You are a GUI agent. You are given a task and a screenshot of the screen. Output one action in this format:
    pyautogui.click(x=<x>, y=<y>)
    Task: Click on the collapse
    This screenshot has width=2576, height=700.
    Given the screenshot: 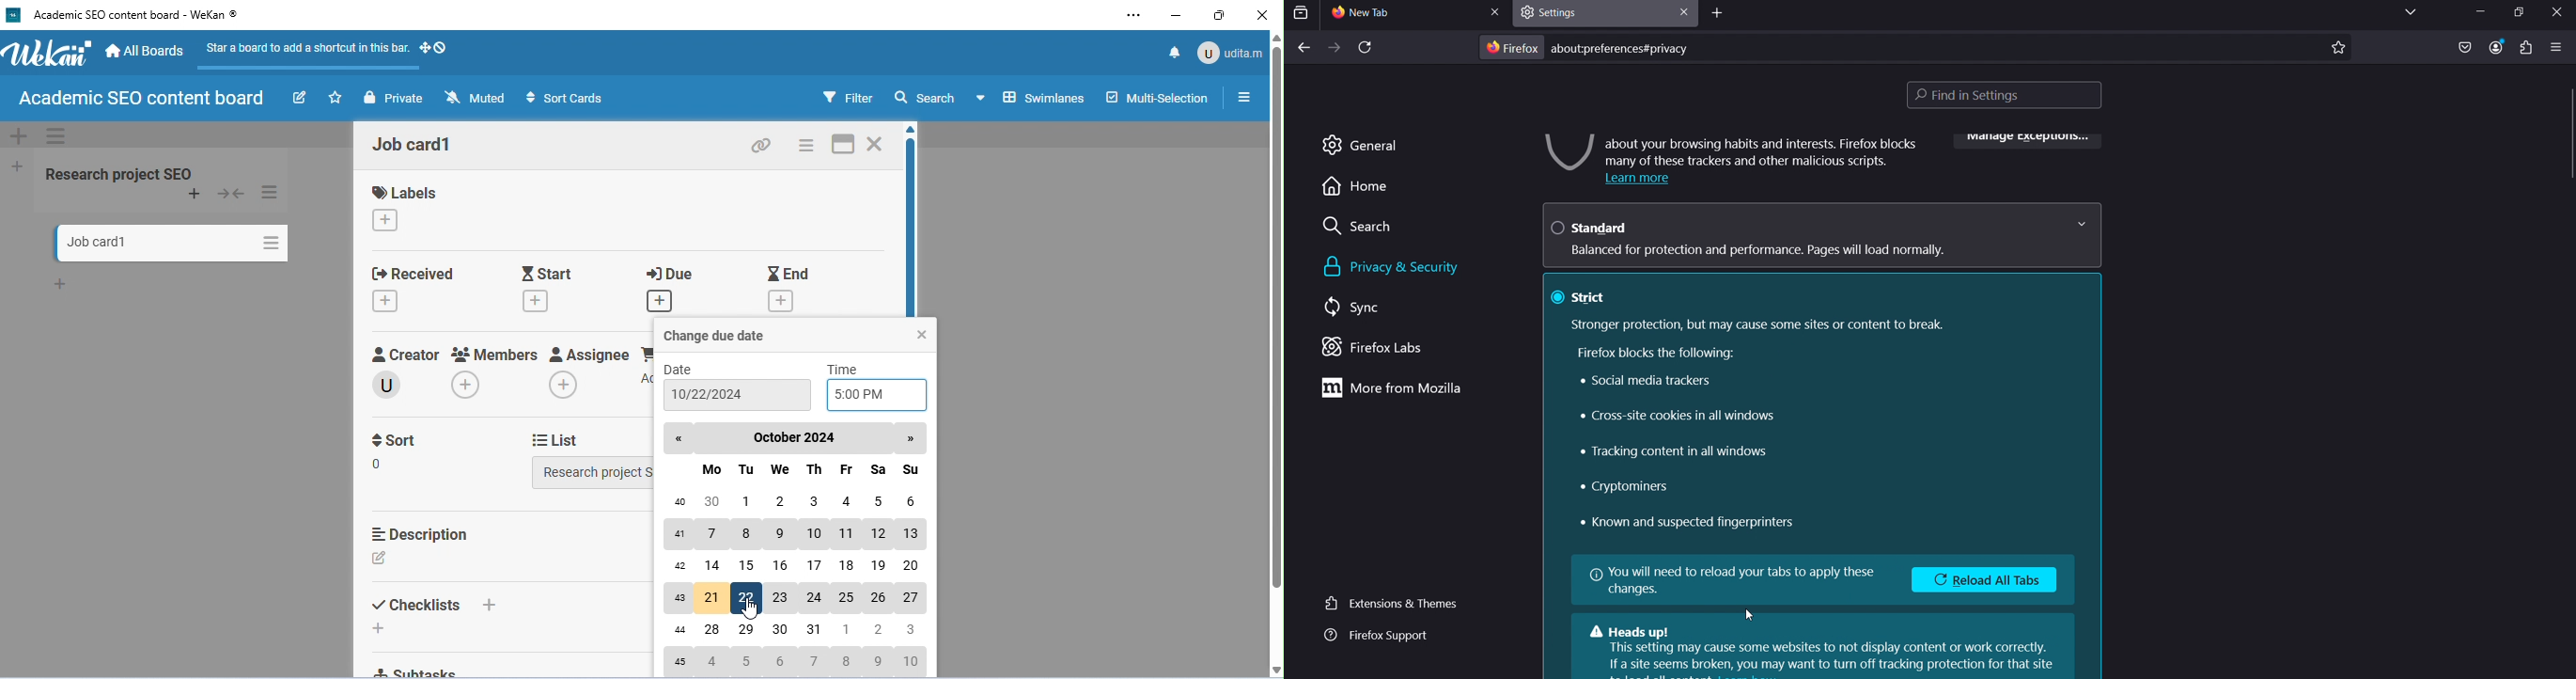 What is the action you would take?
    pyautogui.click(x=230, y=195)
    